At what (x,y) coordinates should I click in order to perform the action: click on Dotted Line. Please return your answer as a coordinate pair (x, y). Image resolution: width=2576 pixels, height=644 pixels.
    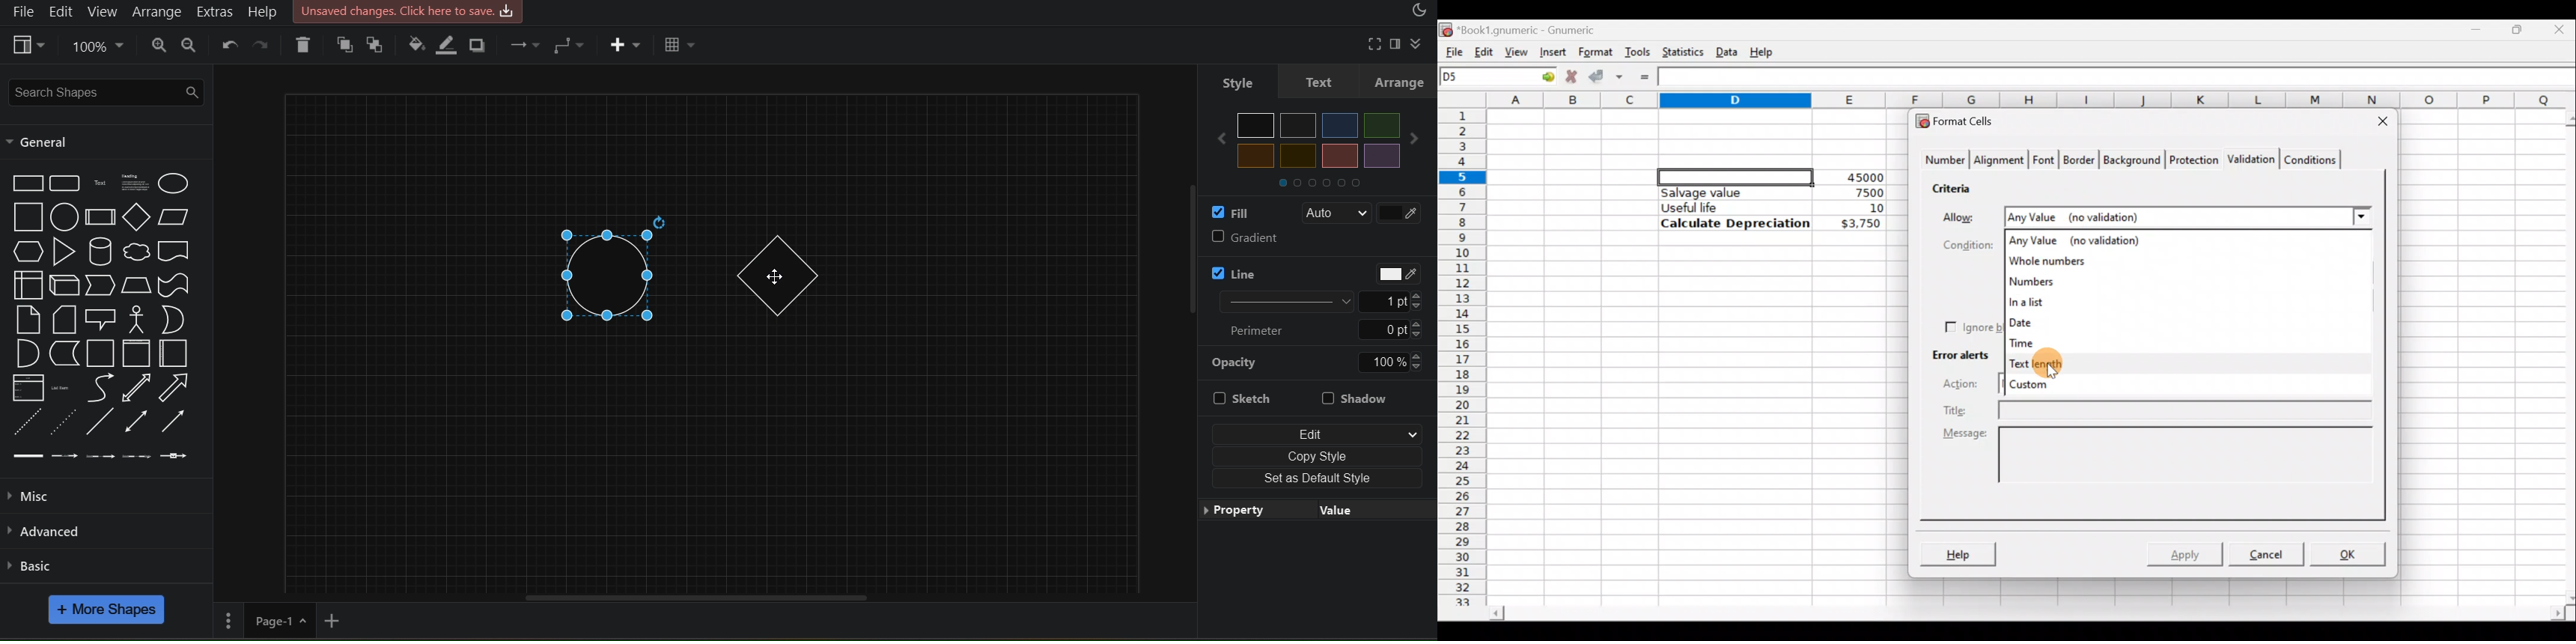
    Looking at the image, I should click on (64, 421).